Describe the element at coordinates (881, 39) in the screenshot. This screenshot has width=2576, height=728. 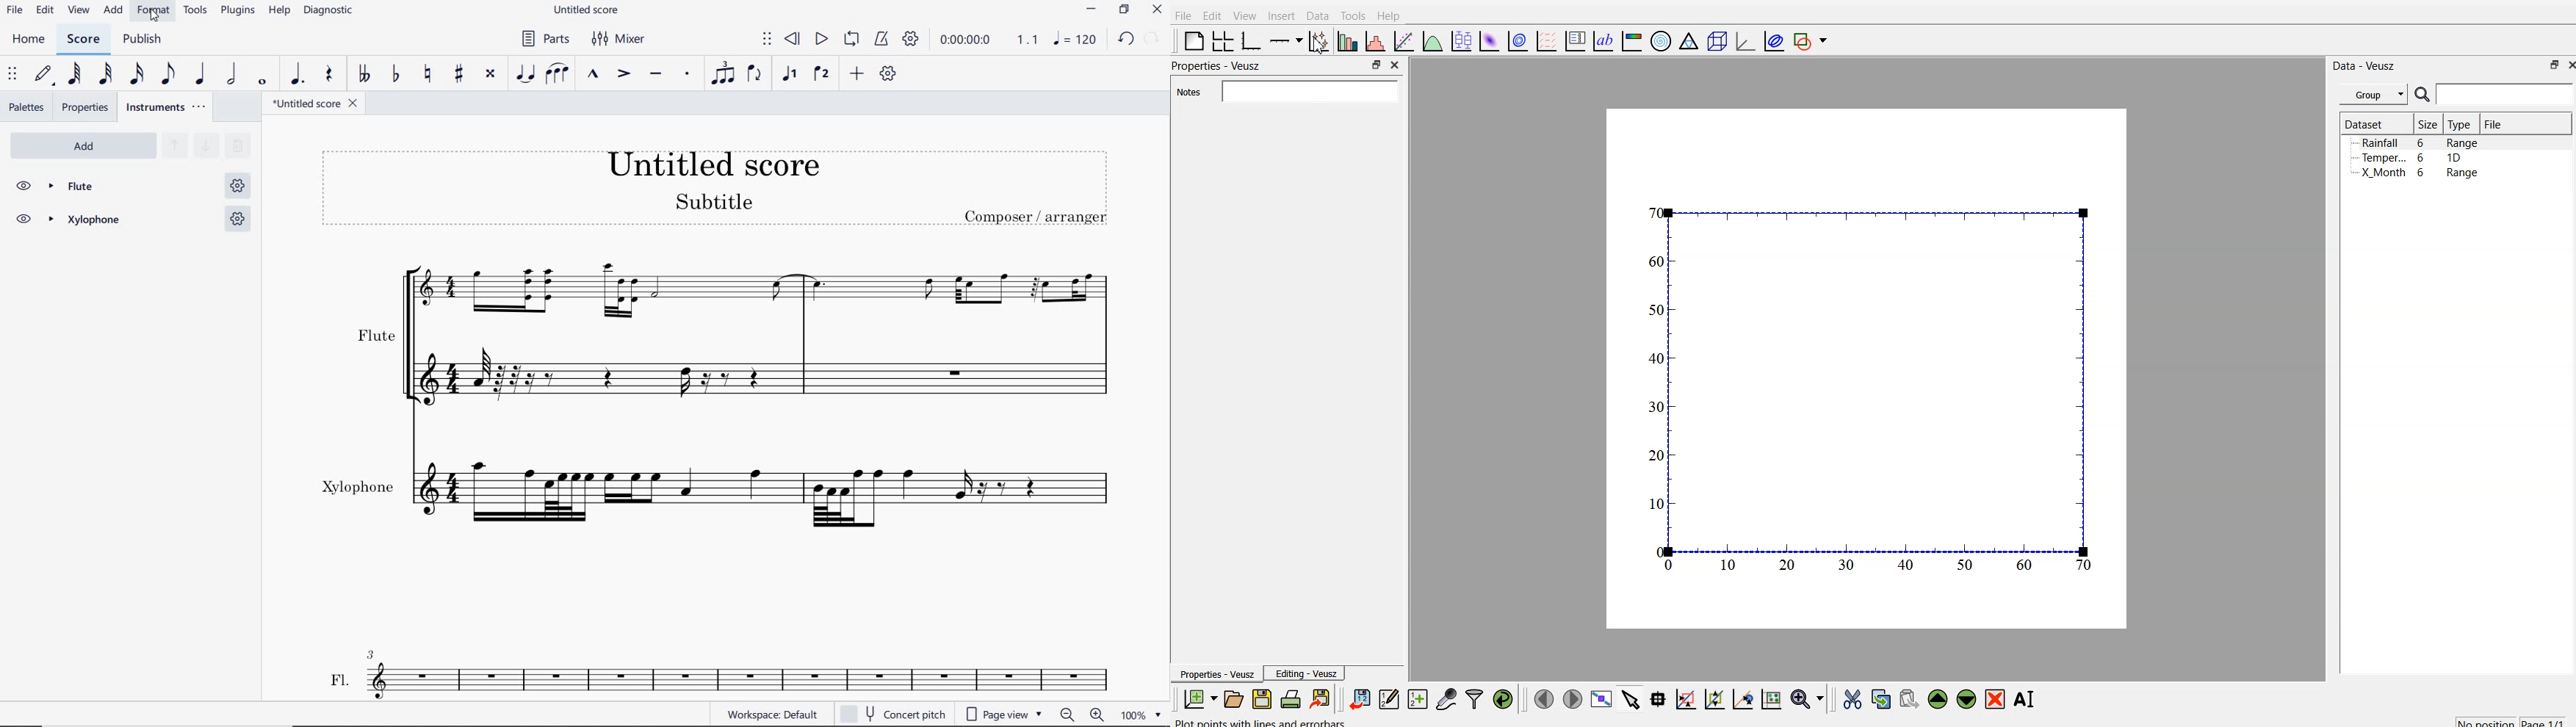
I see `METRONOME` at that location.